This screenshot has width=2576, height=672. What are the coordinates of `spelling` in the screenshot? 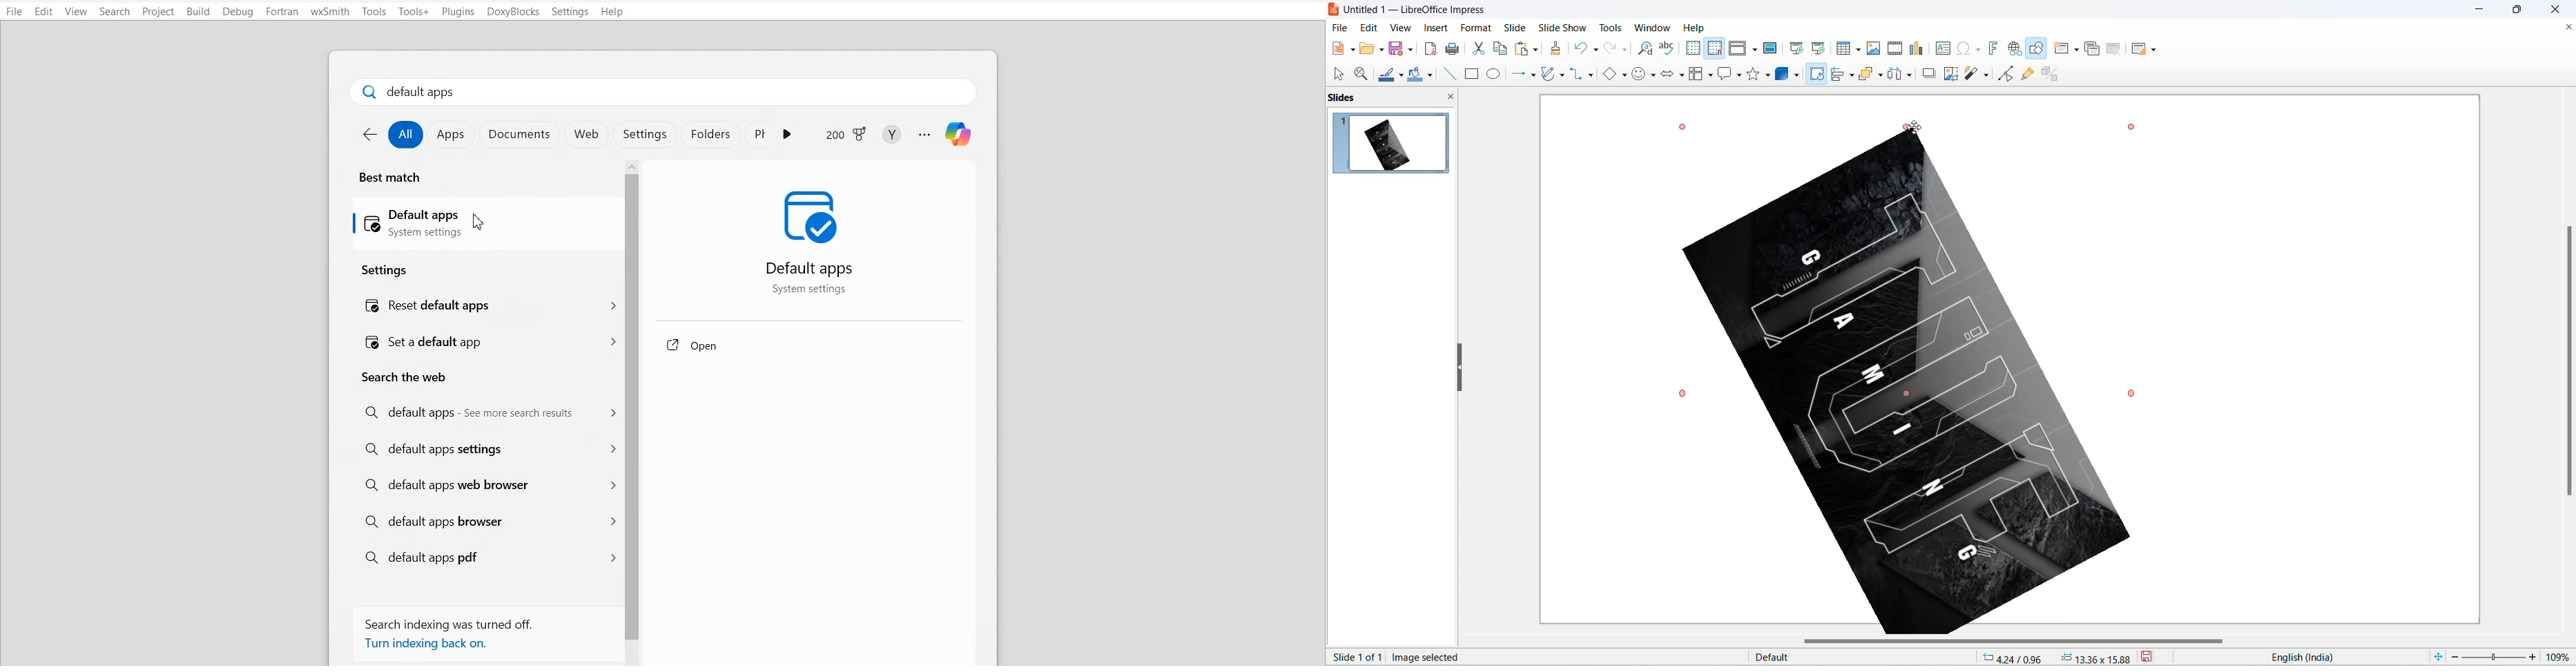 It's located at (1667, 49).